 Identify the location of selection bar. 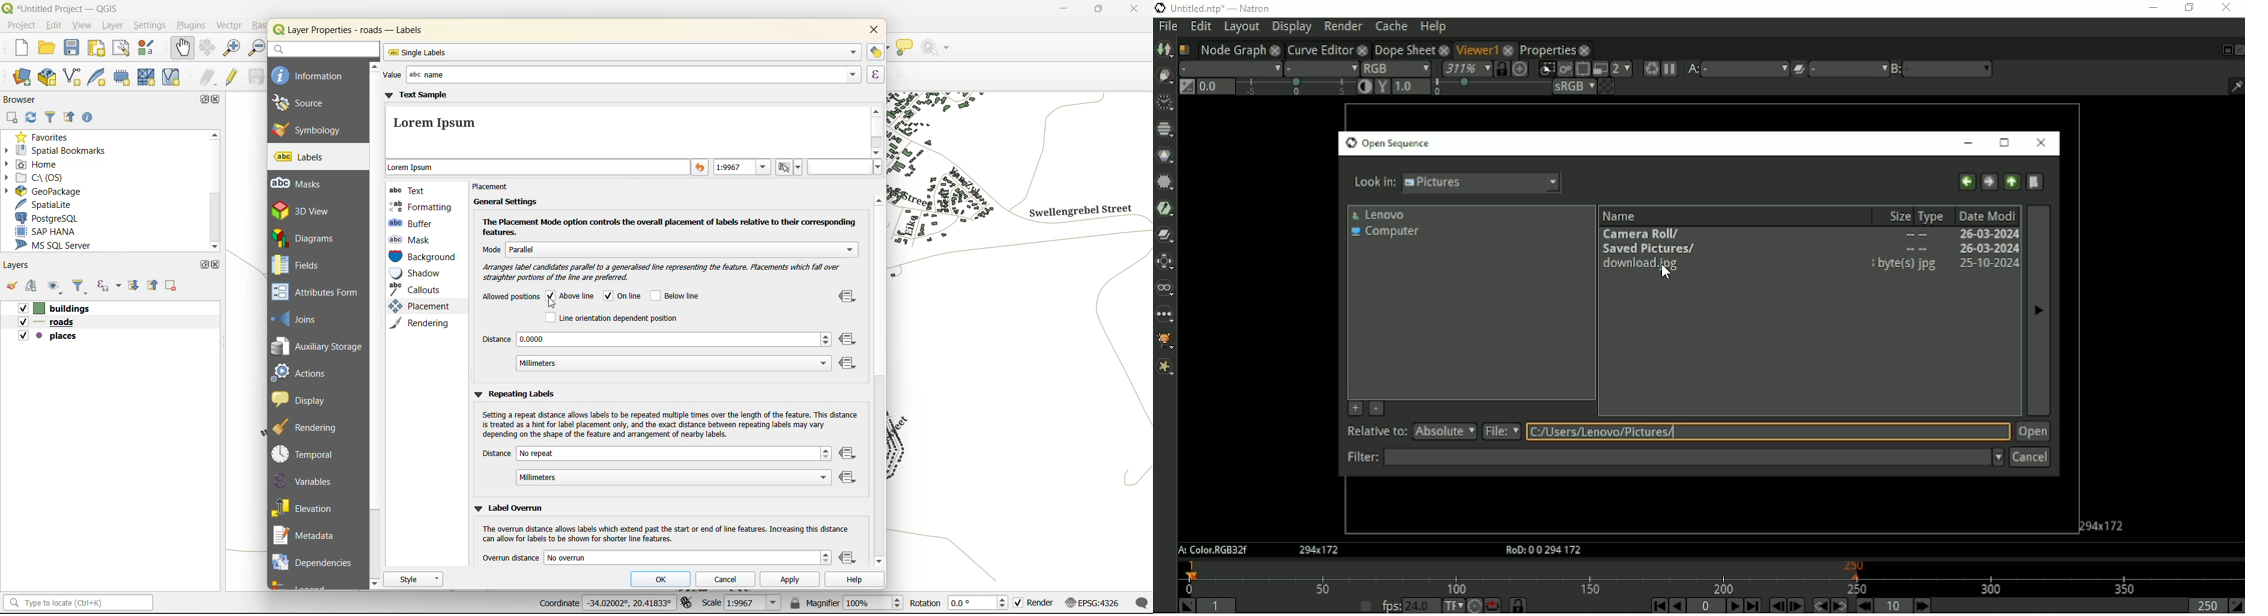
(1490, 88).